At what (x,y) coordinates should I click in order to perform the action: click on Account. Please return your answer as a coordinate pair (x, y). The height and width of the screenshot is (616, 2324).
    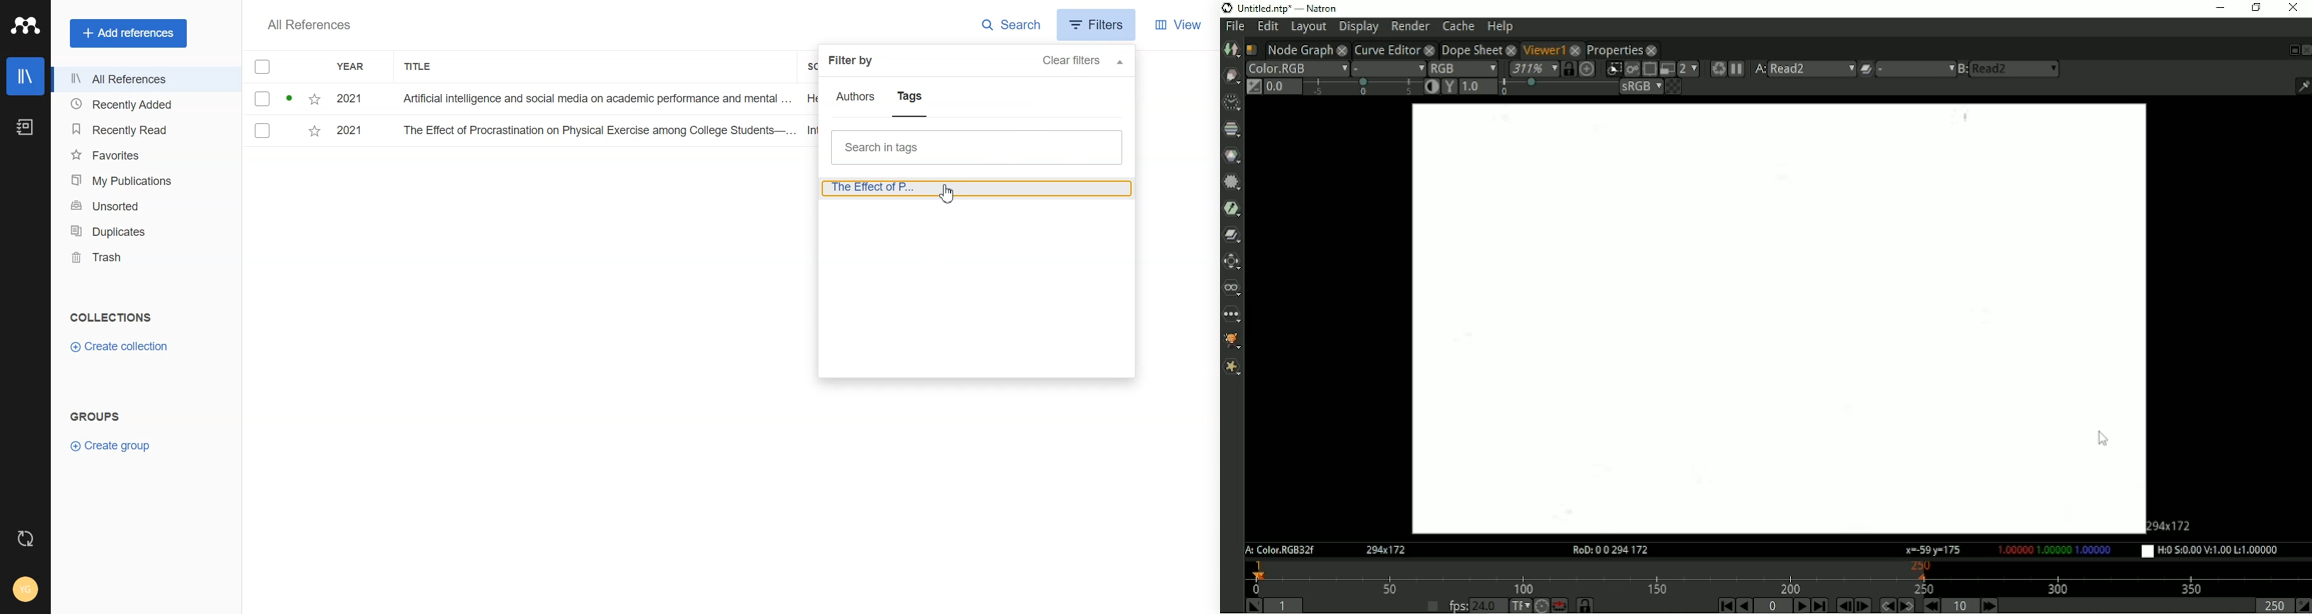
    Looking at the image, I should click on (26, 589).